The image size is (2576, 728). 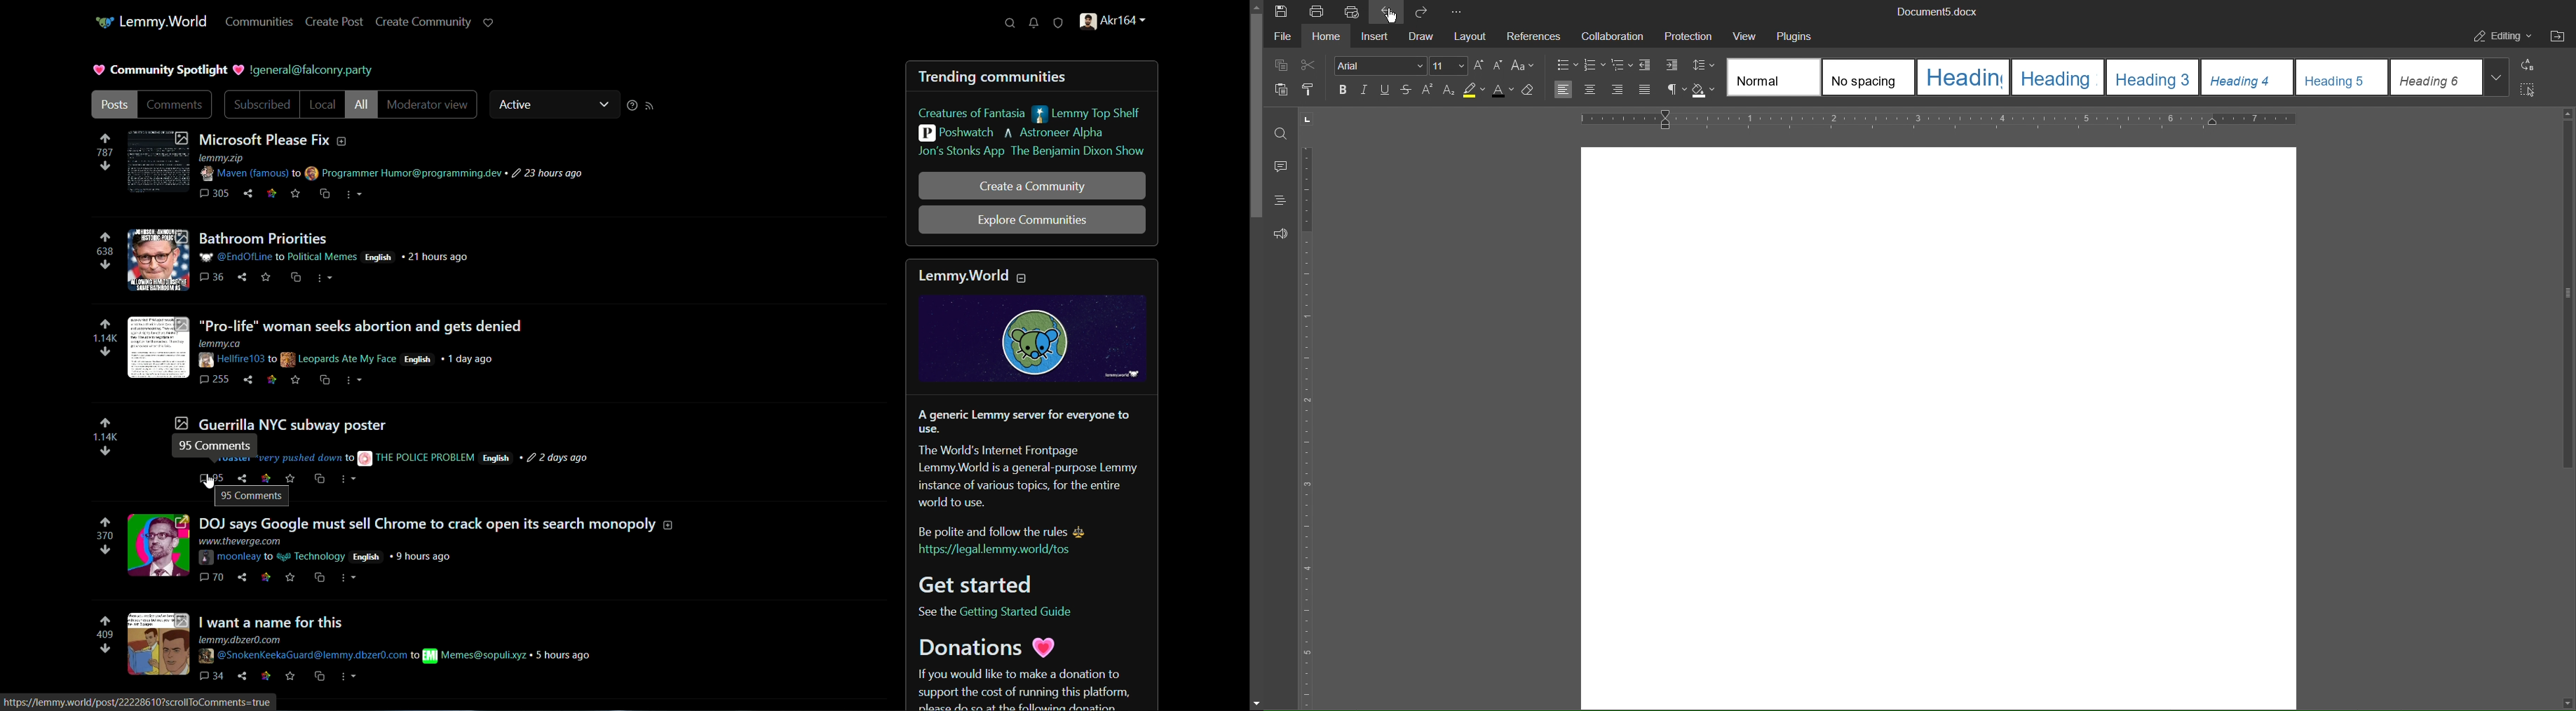 I want to click on Alignment, so click(x=1605, y=89).